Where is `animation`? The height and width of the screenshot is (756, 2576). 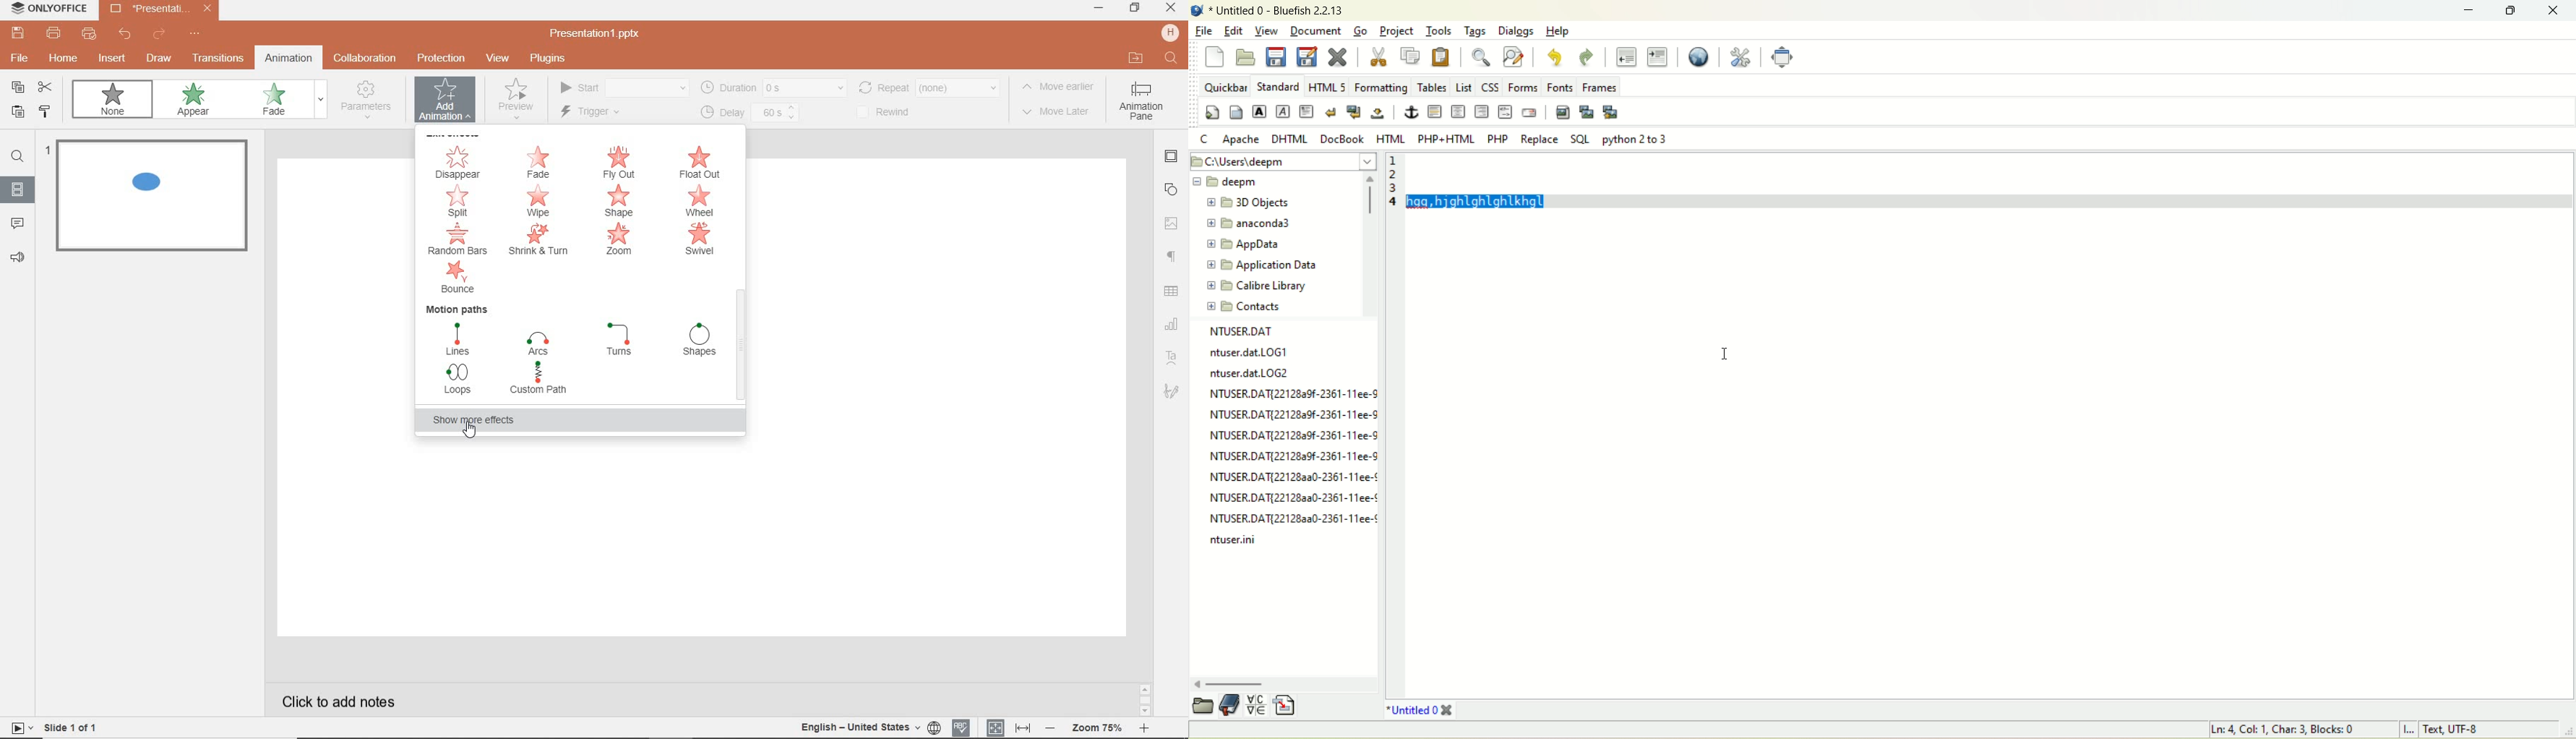
animation is located at coordinates (288, 57).